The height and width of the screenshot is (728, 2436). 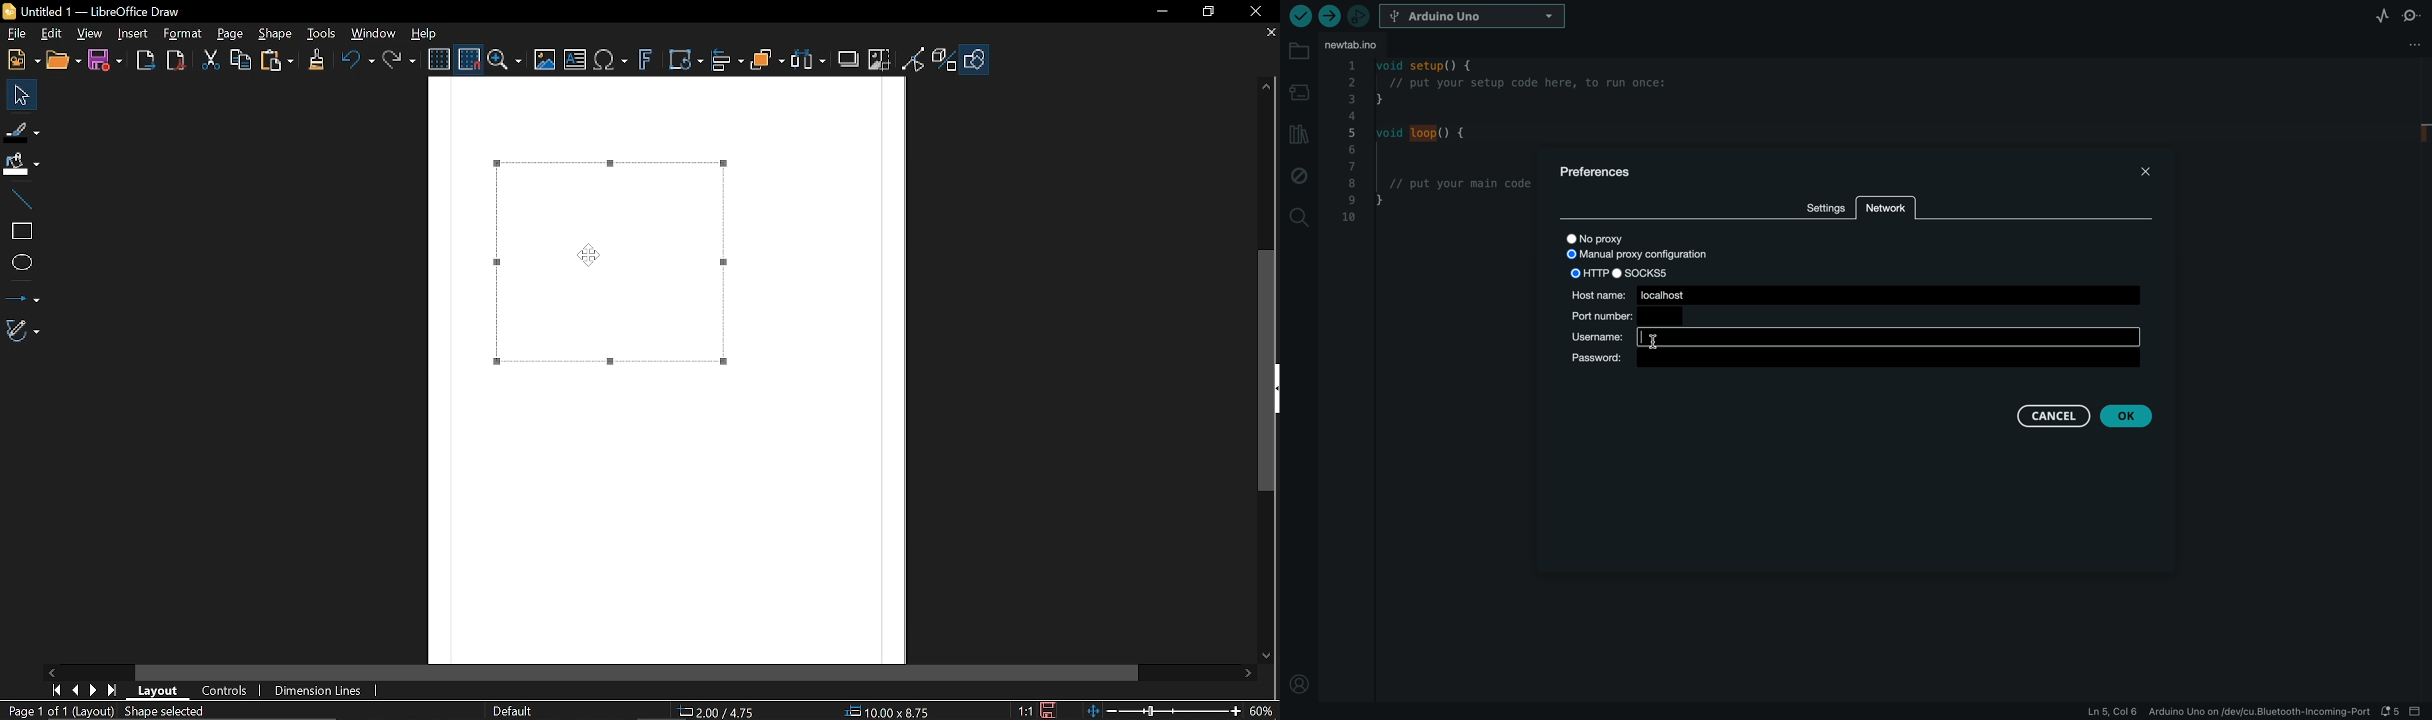 What do you see at coordinates (318, 58) in the screenshot?
I see `CLone` at bounding box center [318, 58].